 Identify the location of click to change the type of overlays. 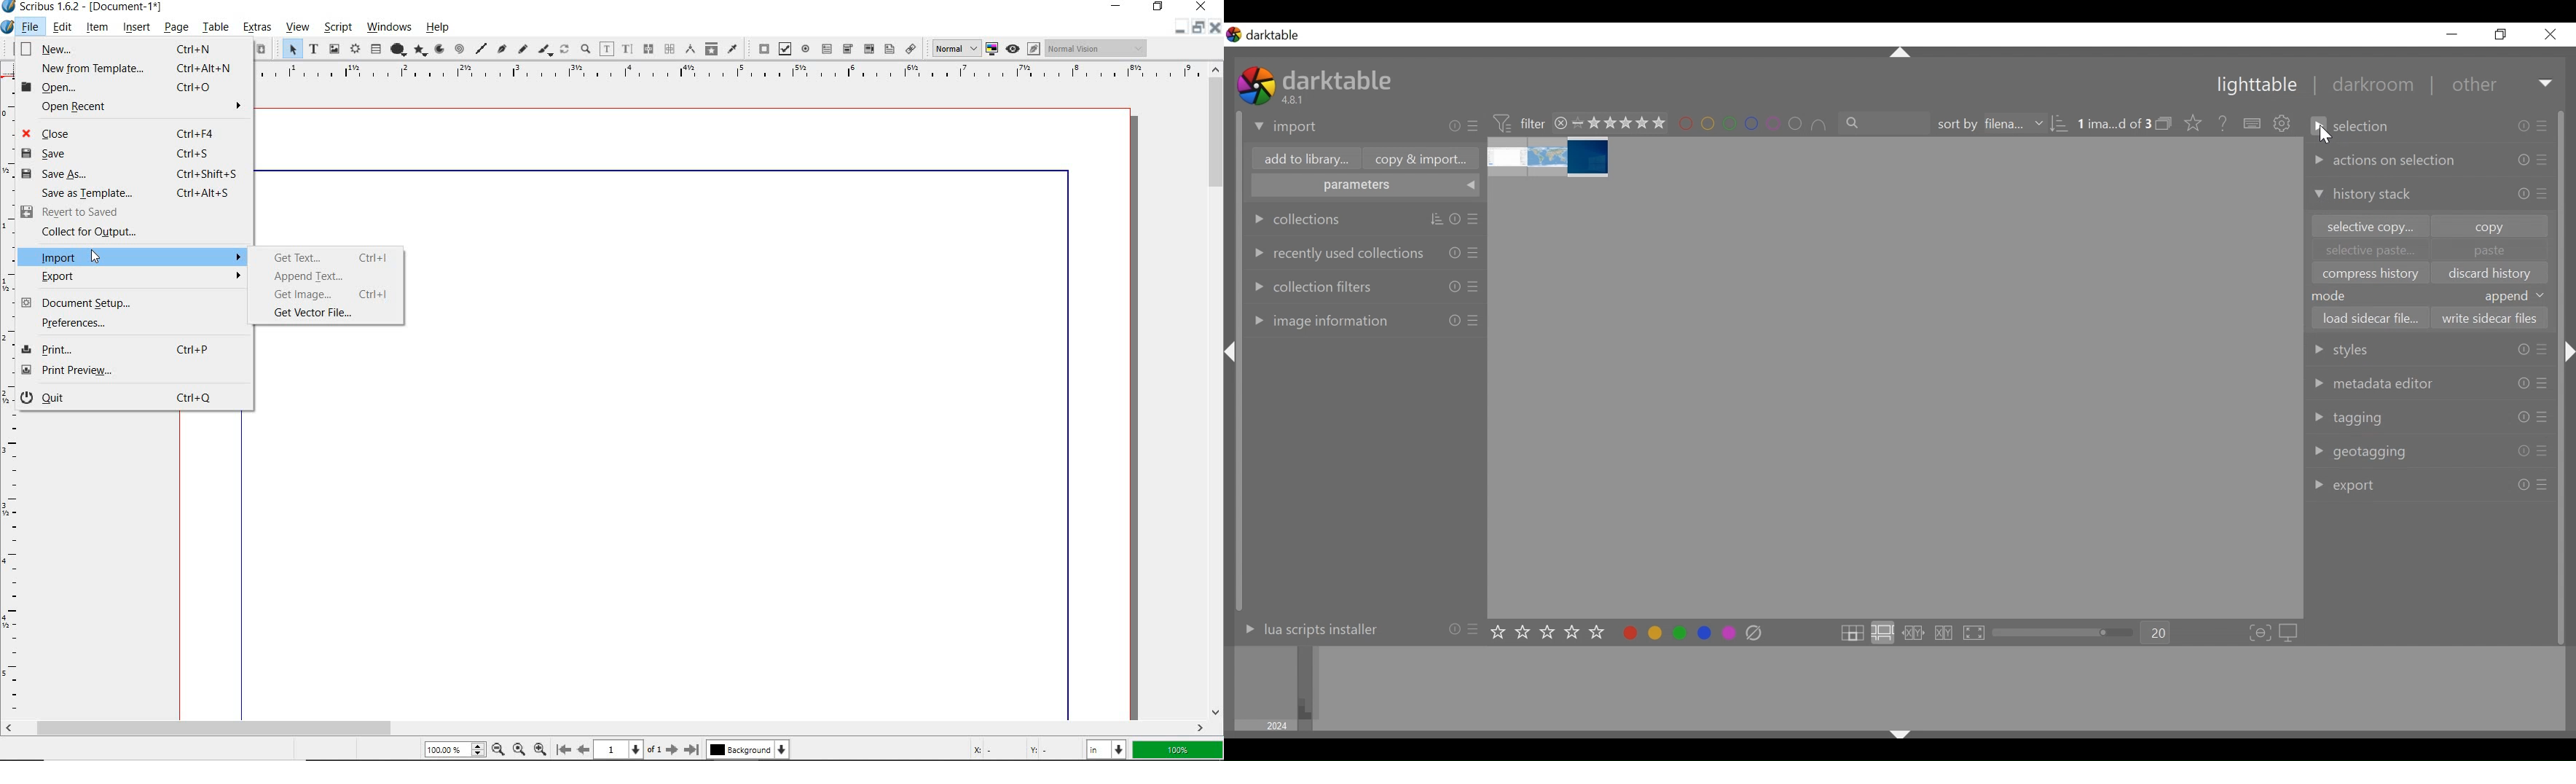
(2190, 122).